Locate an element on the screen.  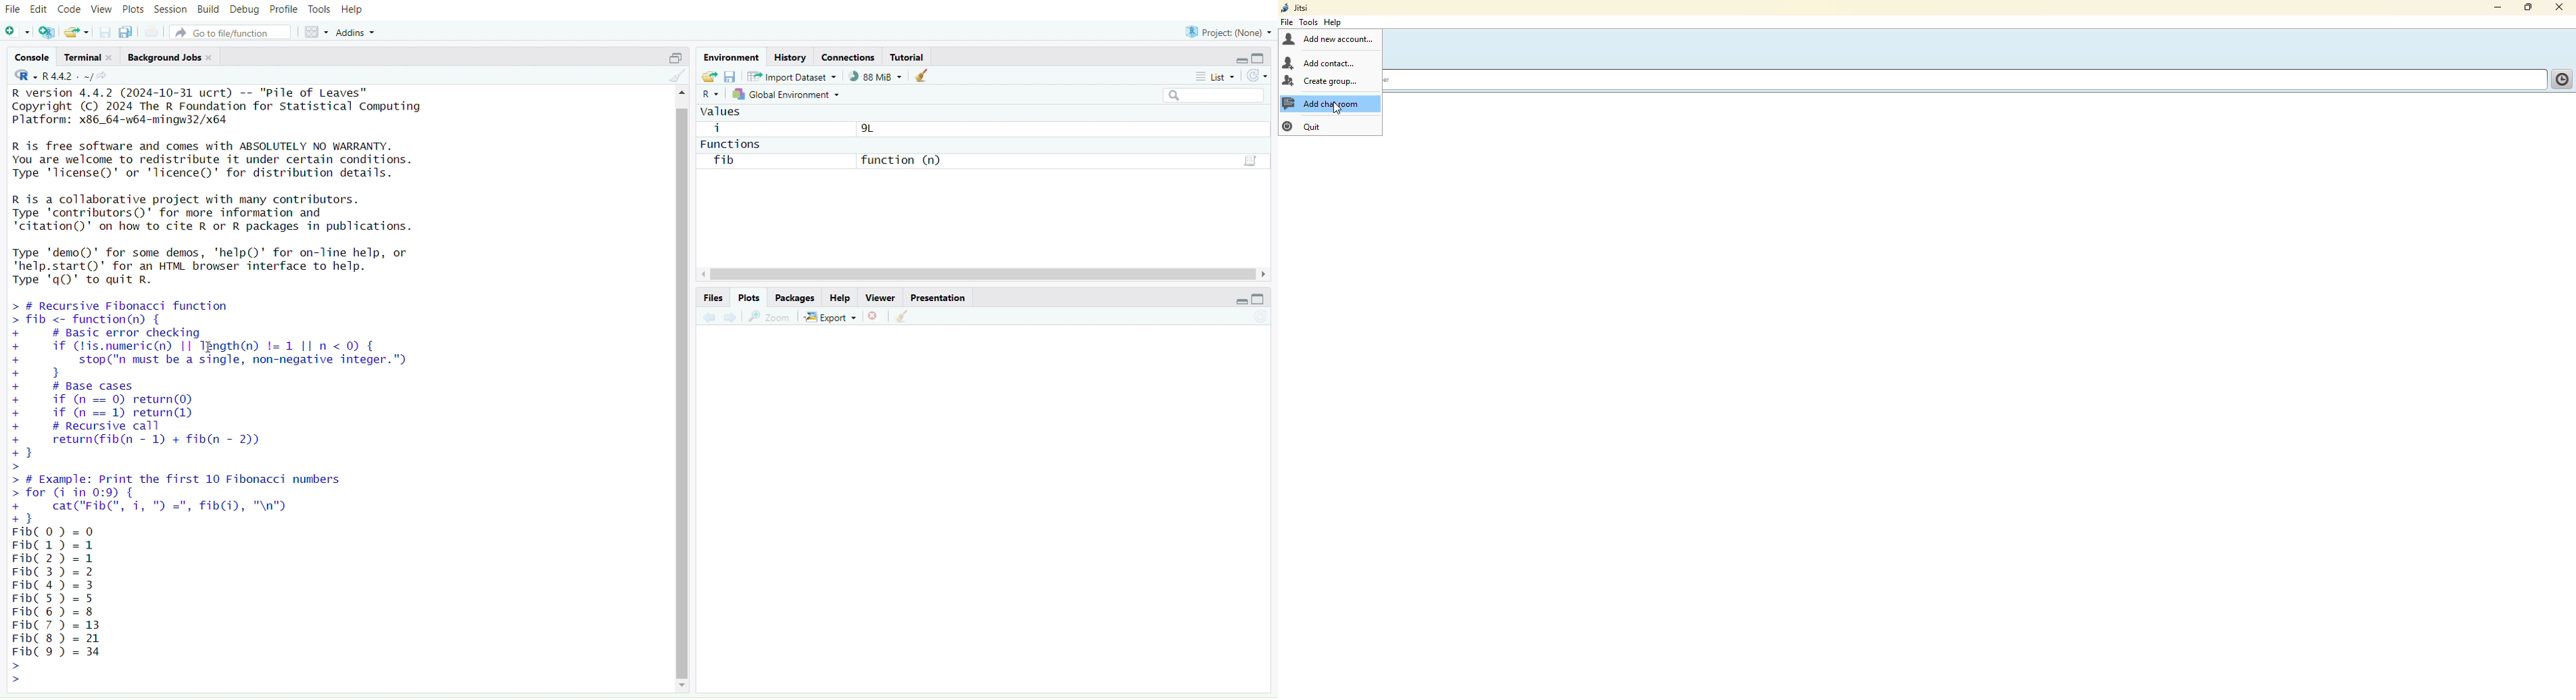
create group is located at coordinates (1322, 81).